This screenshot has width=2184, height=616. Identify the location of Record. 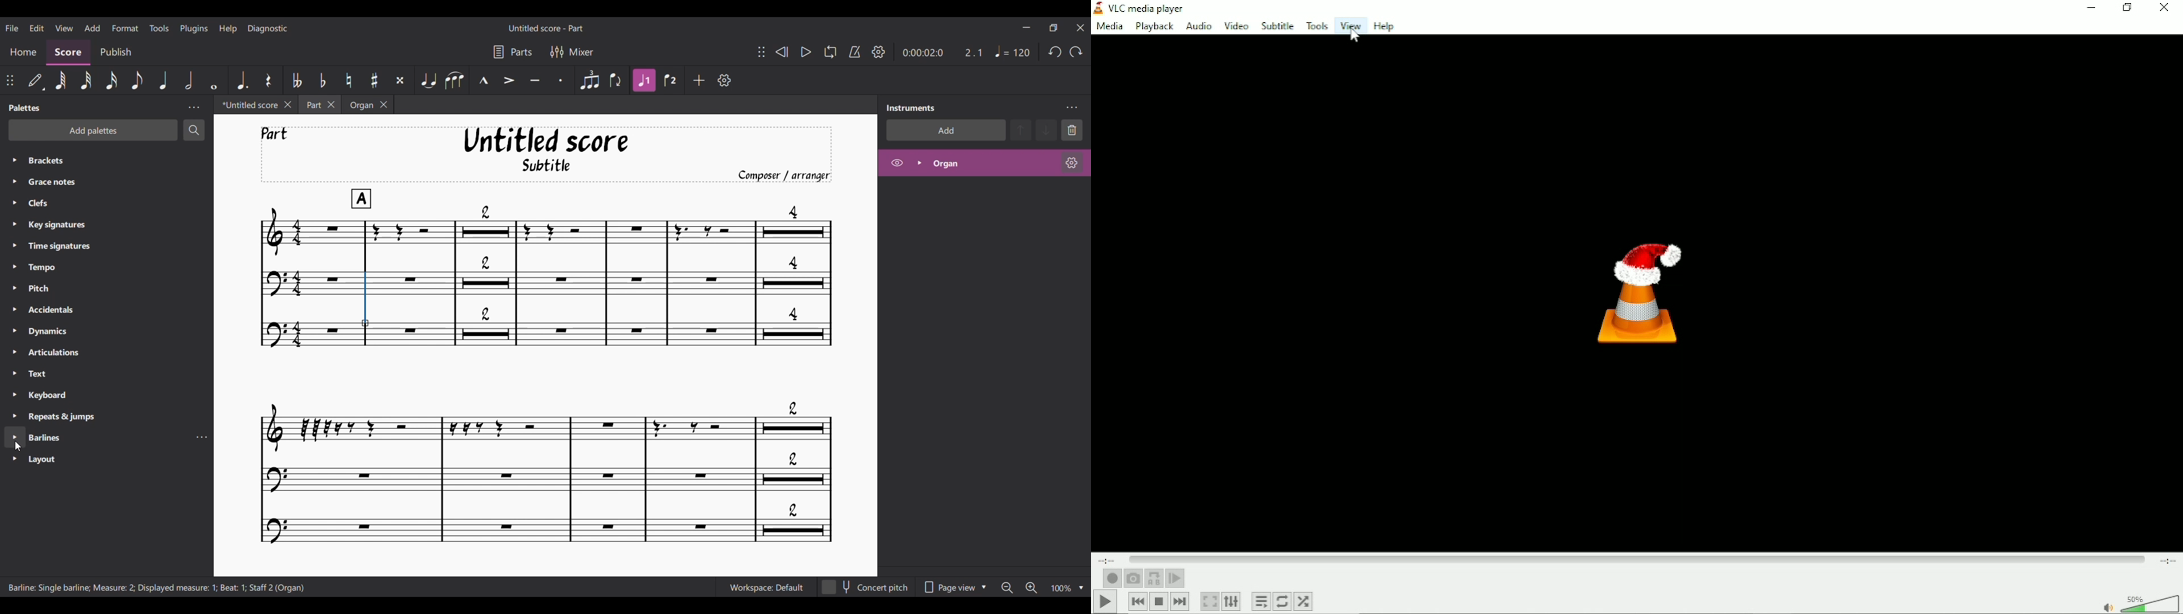
(1110, 578).